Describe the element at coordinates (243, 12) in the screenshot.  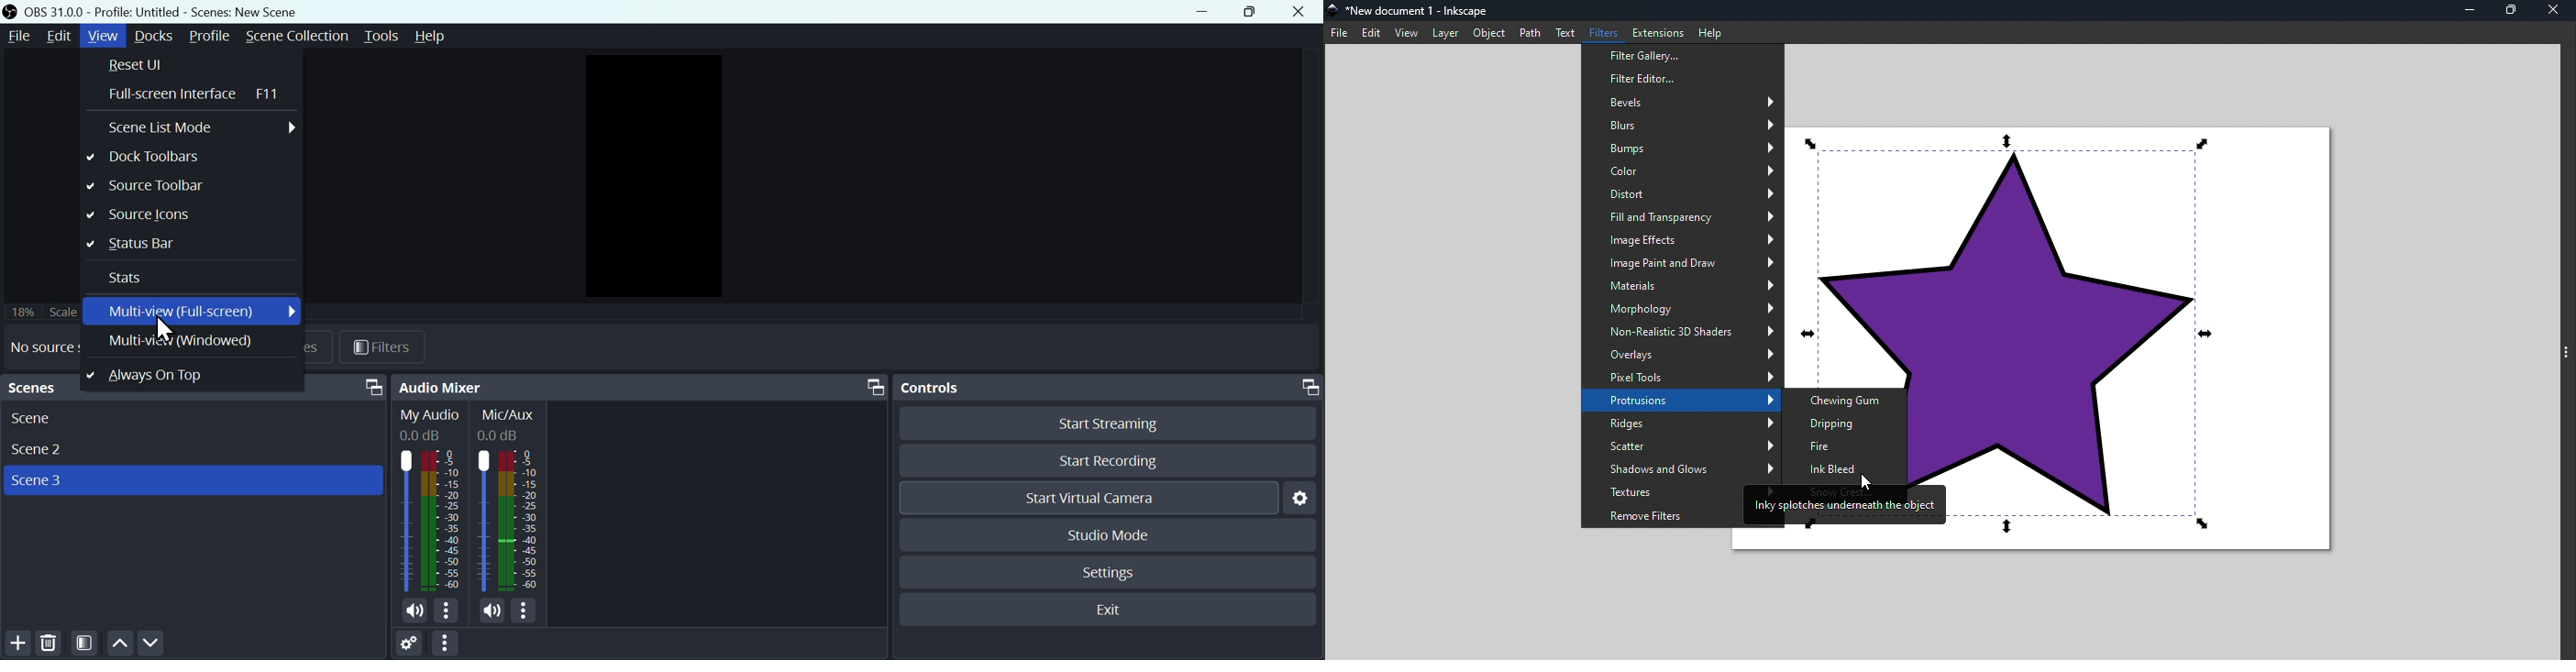
I see `Scenes Title` at that location.